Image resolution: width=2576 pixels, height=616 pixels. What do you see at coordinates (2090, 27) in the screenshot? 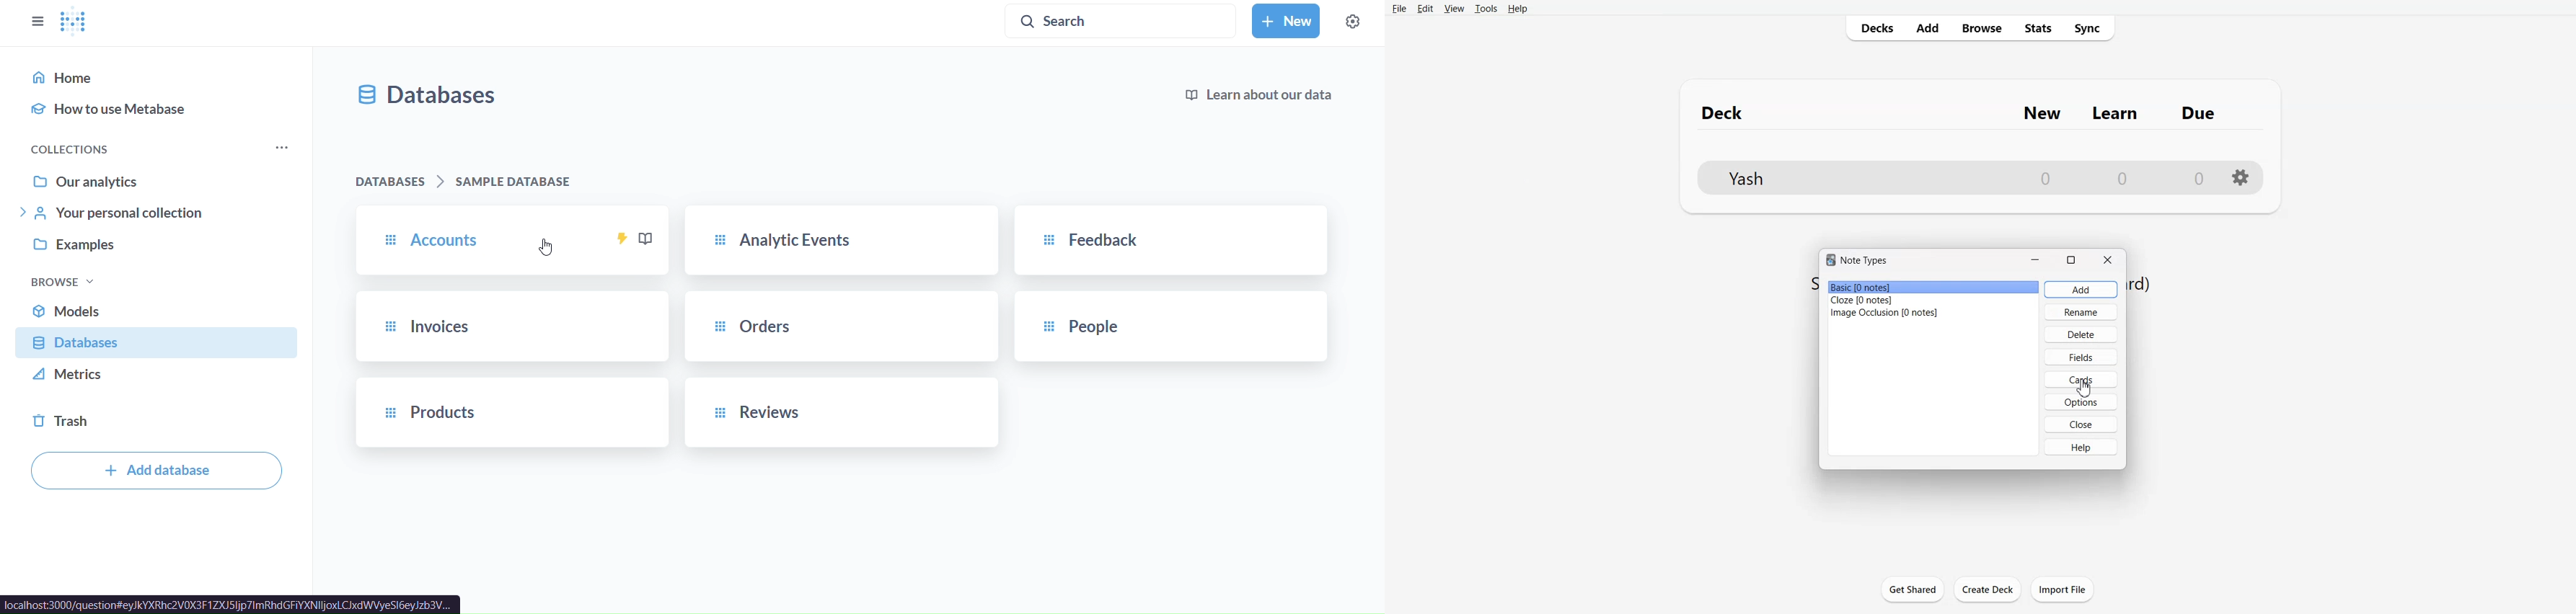
I see `Sync` at bounding box center [2090, 27].